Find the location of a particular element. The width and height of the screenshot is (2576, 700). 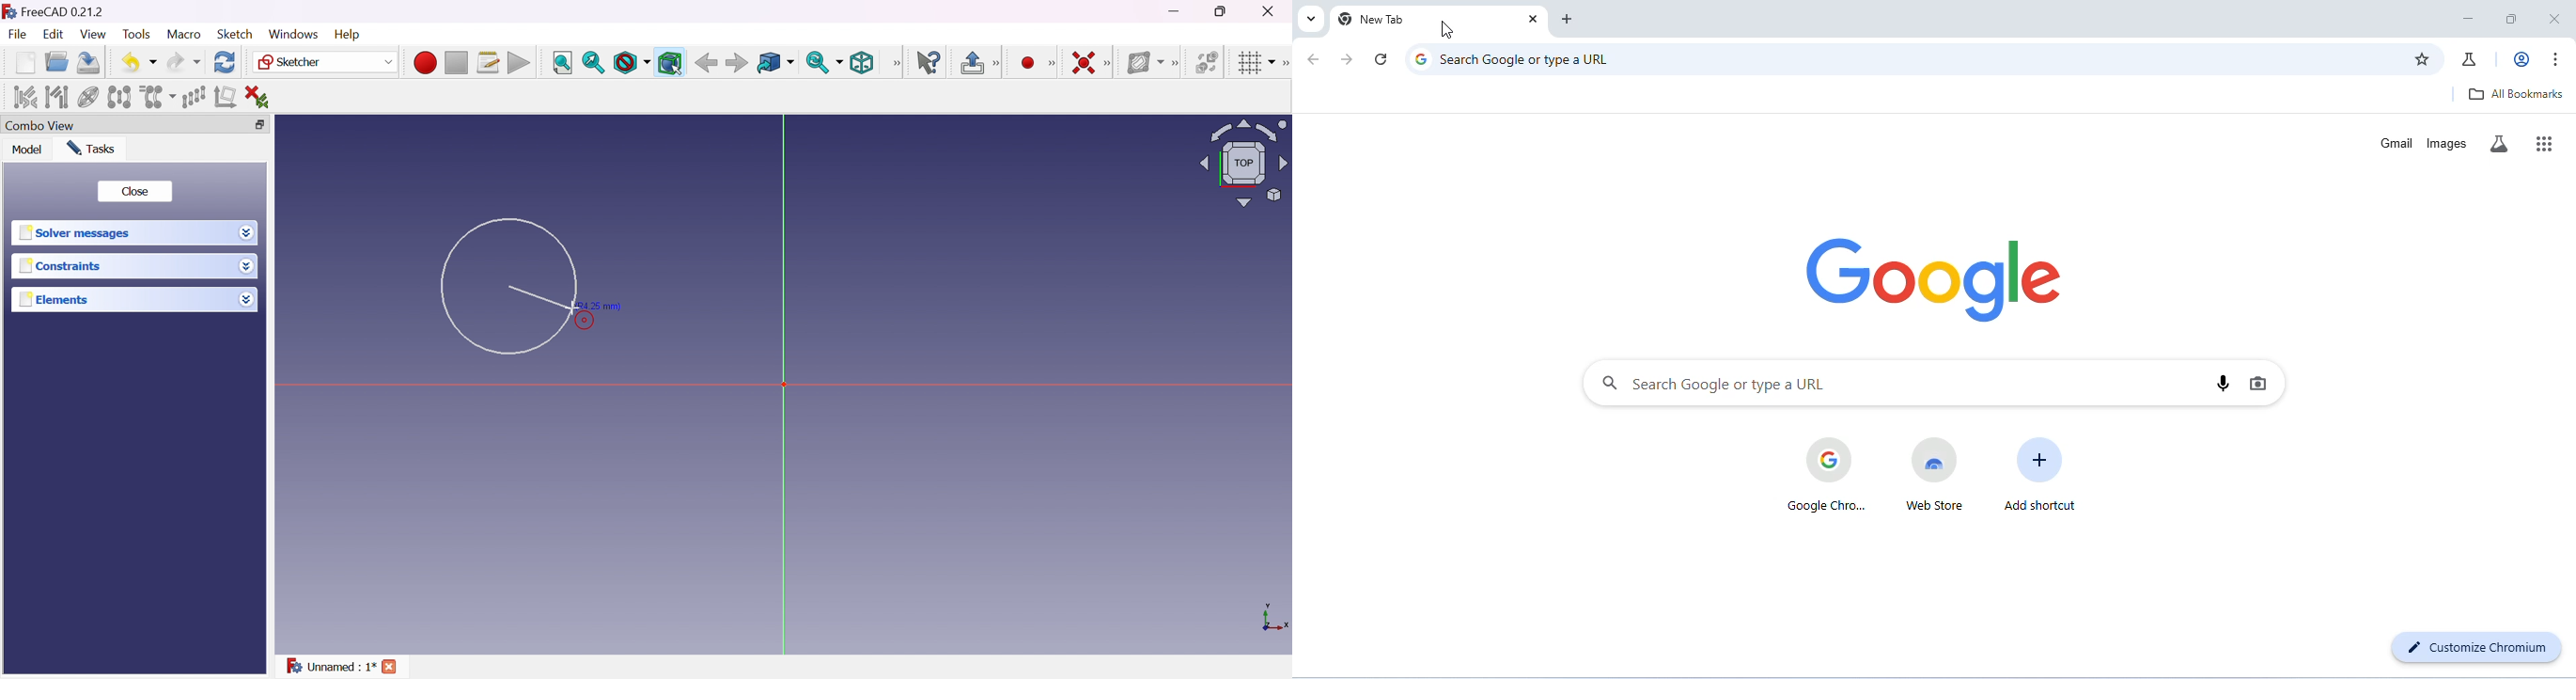

customize and control chromium is located at coordinates (2558, 59).